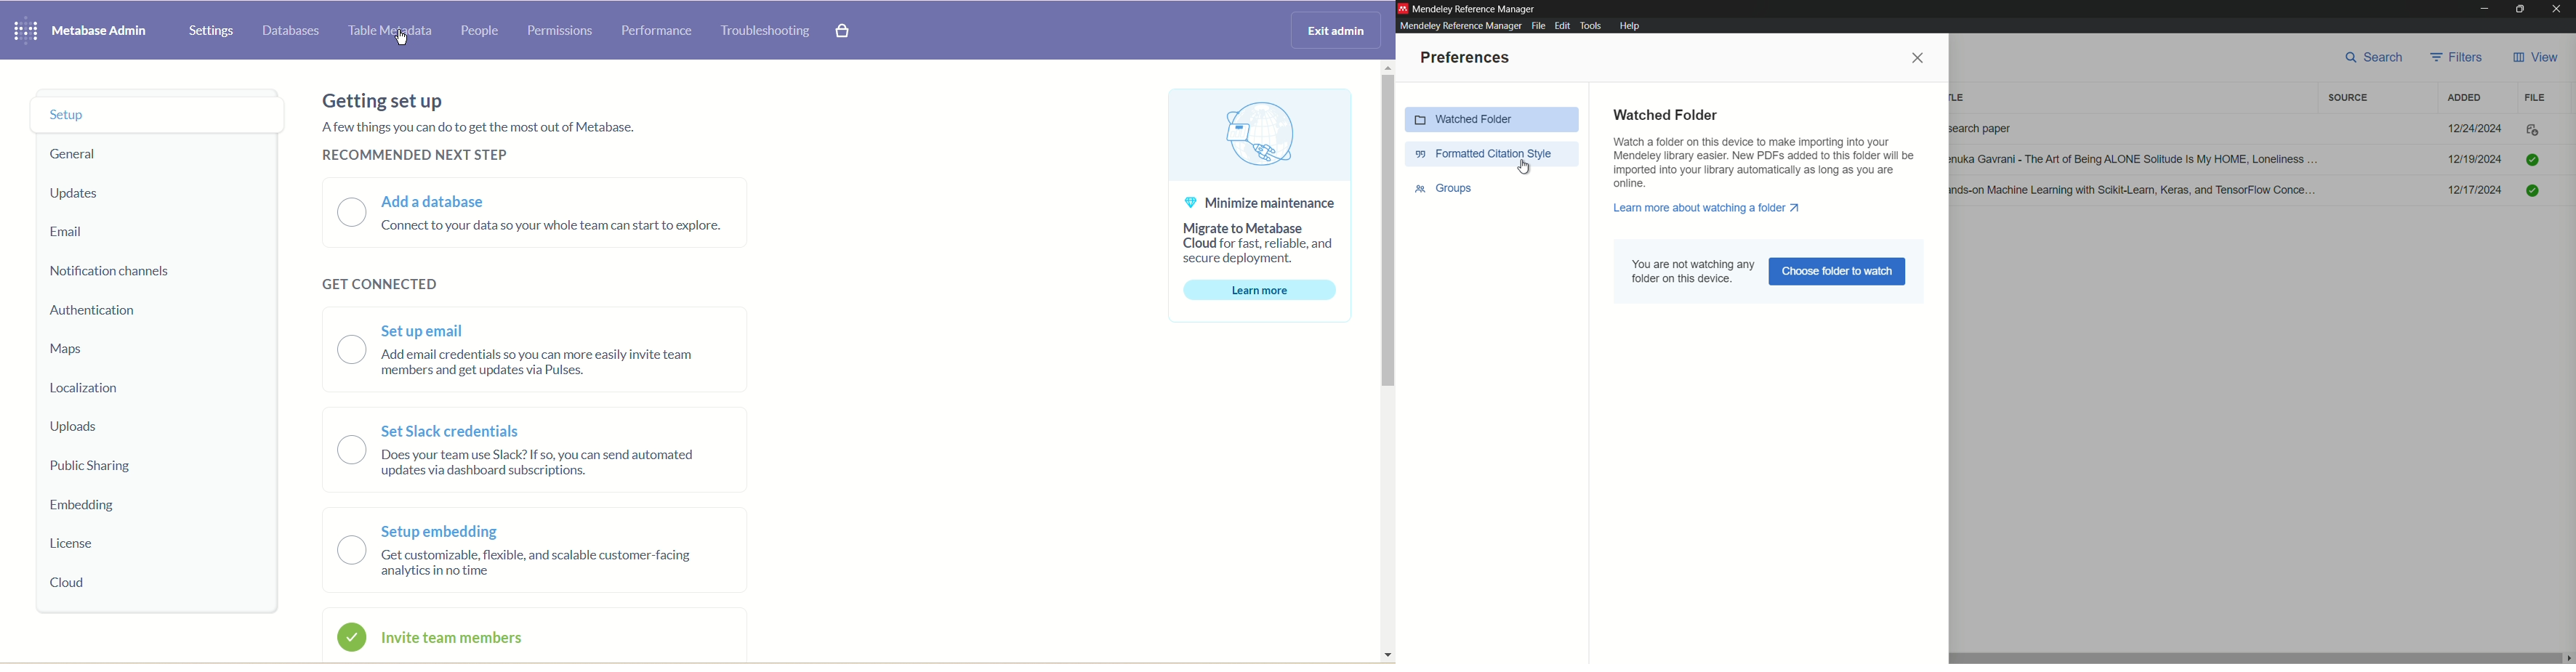 The height and width of the screenshot is (672, 2576). I want to click on details, so click(2250, 191).